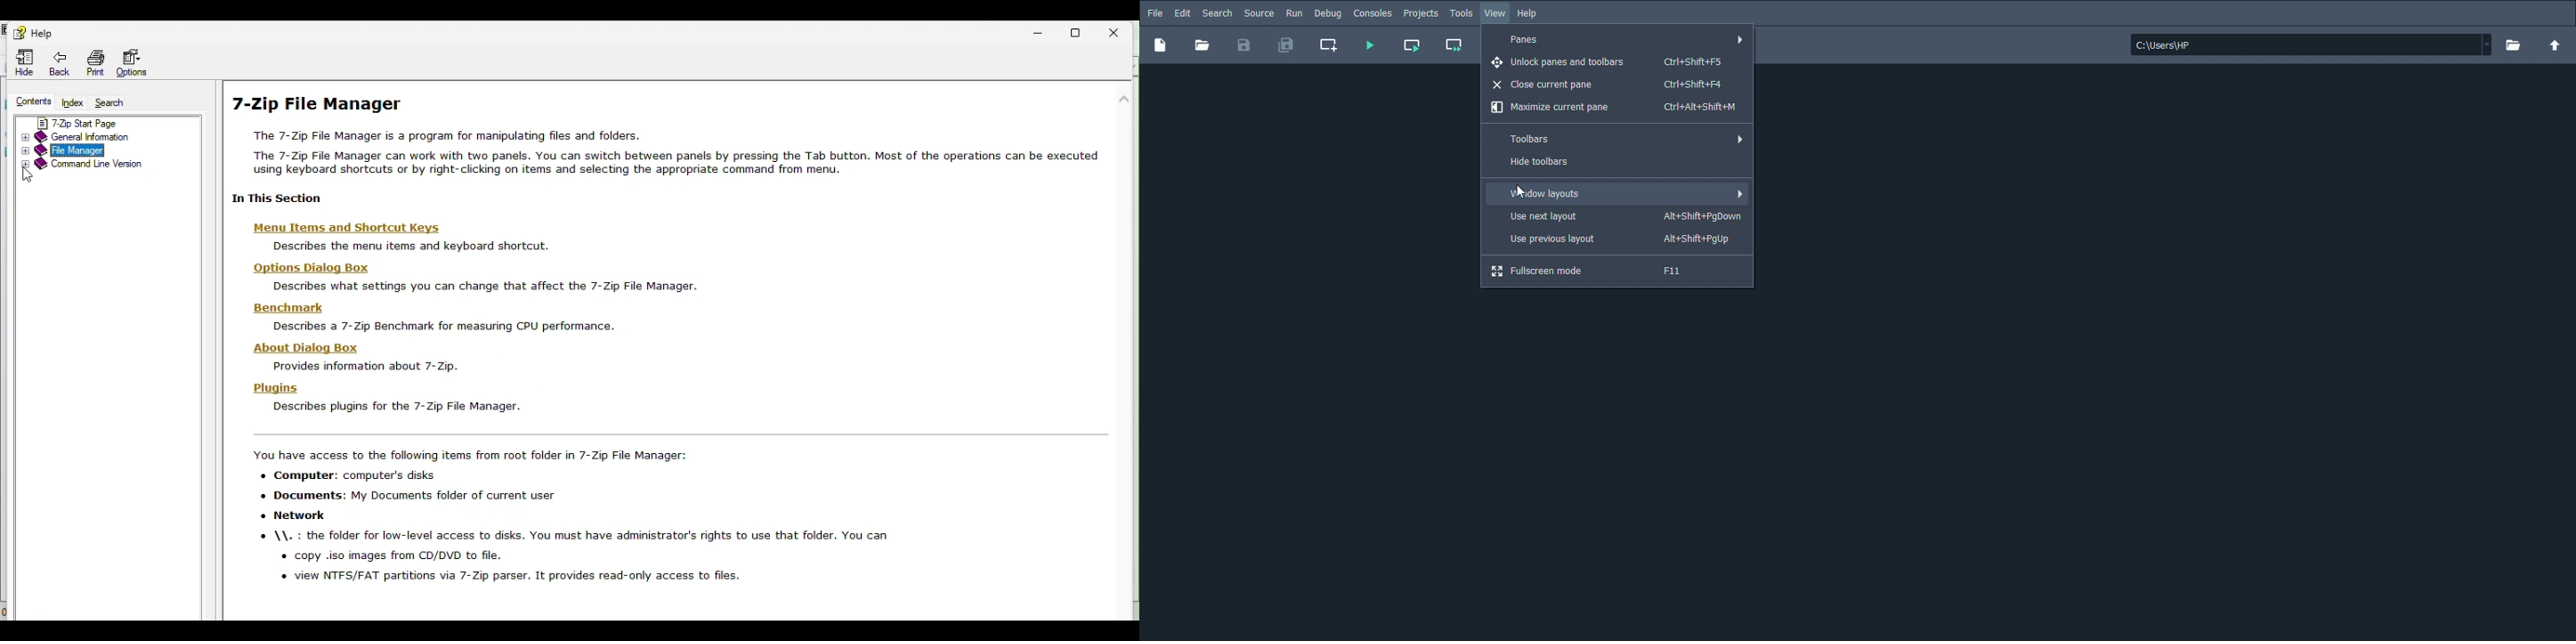 This screenshot has width=2576, height=644. I want to click on Projects, so click(1421, 13).